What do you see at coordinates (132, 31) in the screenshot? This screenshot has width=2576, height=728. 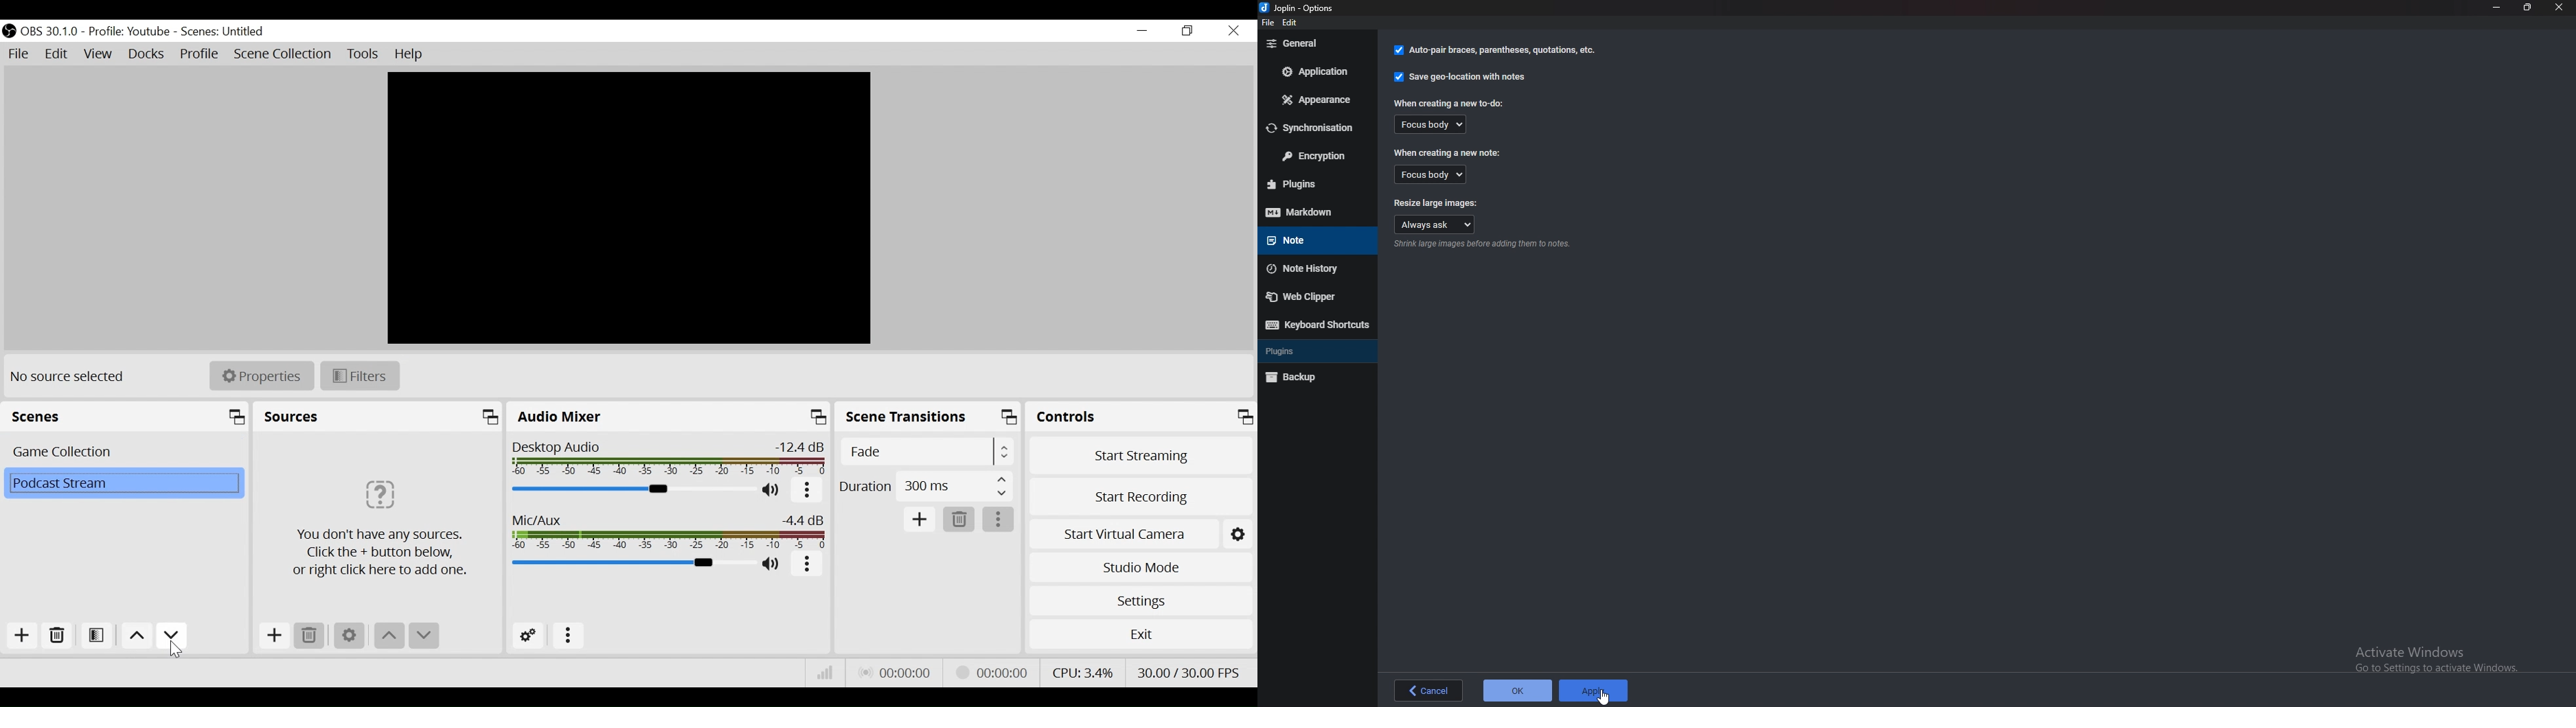 I see `Profile ` at bounding box center [132, 31].